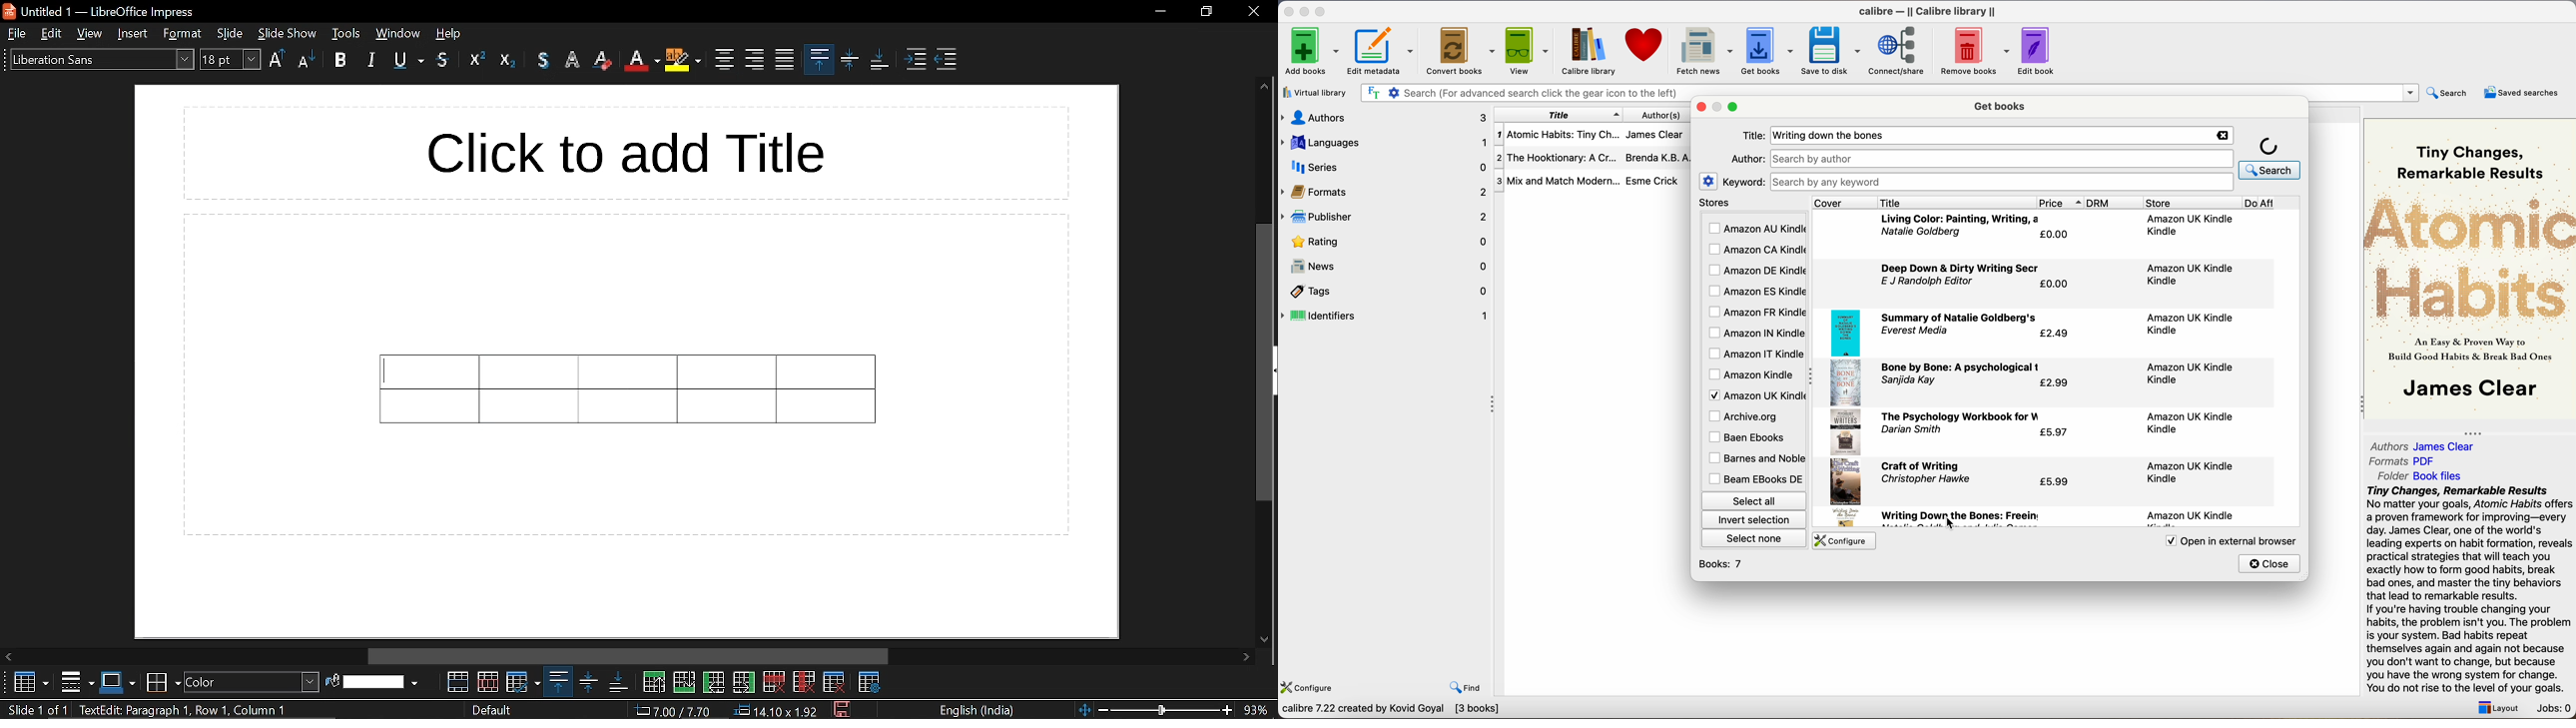 Image resolution: width=2576 pixels, height=728 pixels. I want to click on slide show, so click(289, 33).